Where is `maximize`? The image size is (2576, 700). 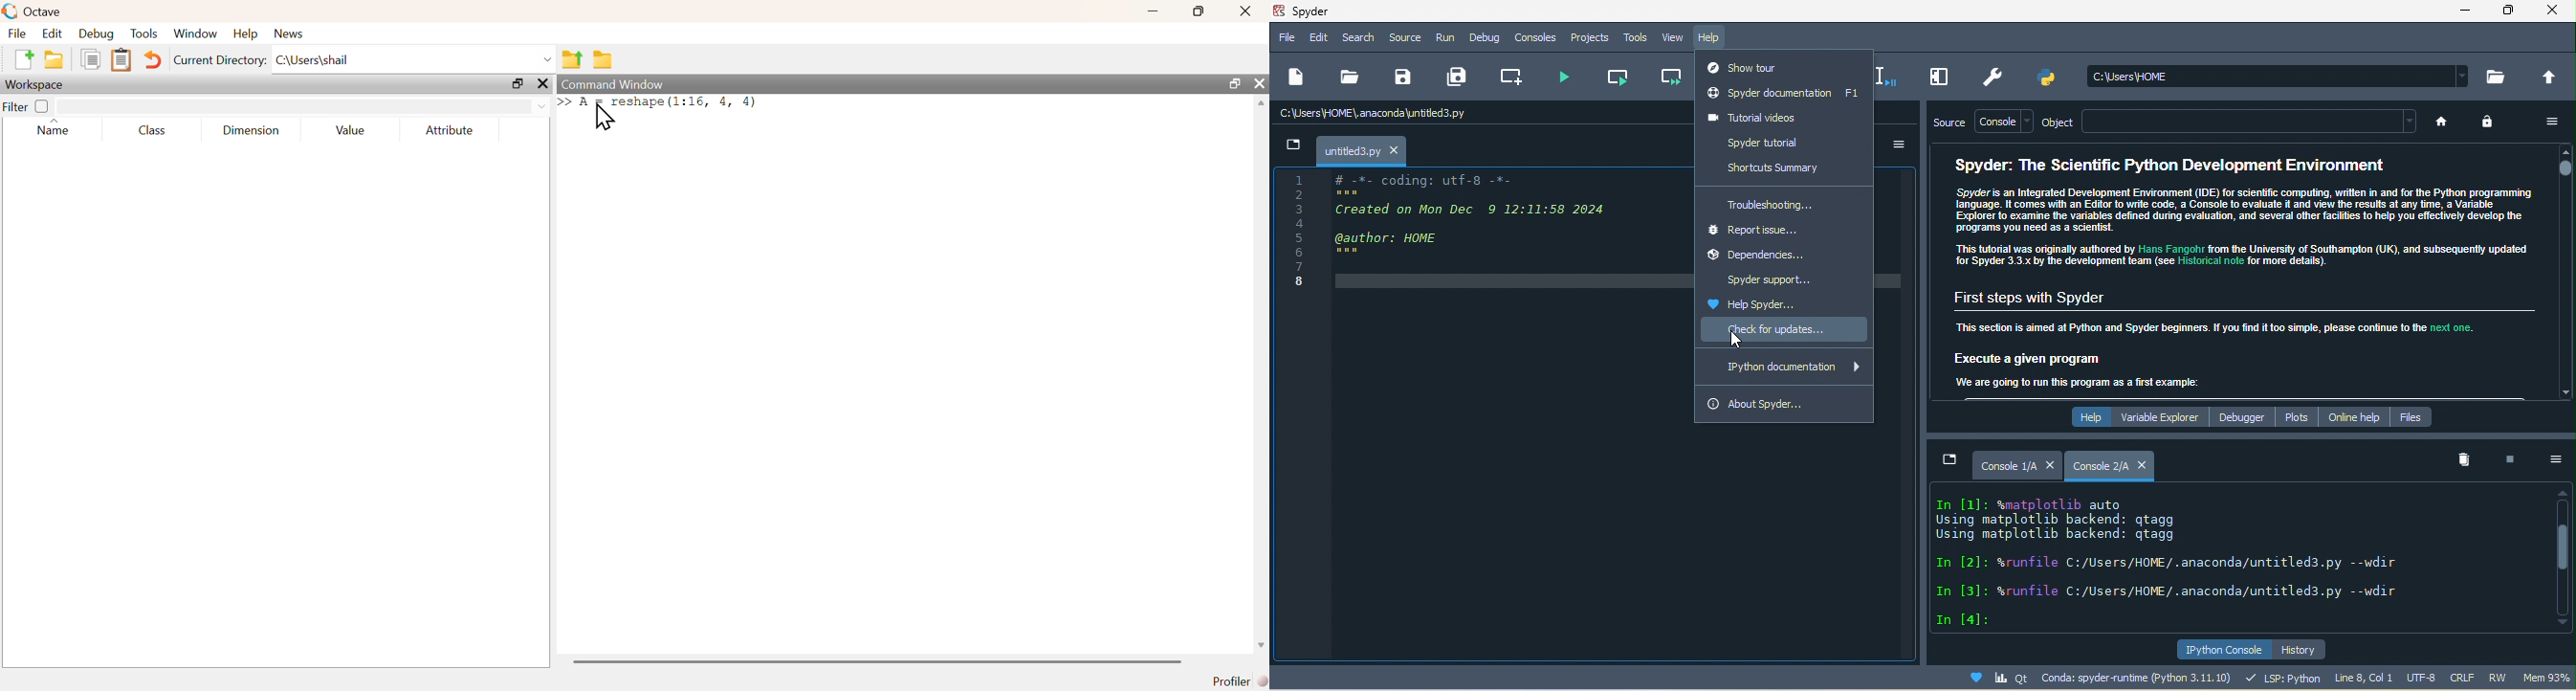 maximize is located at coordinates (517, 85).